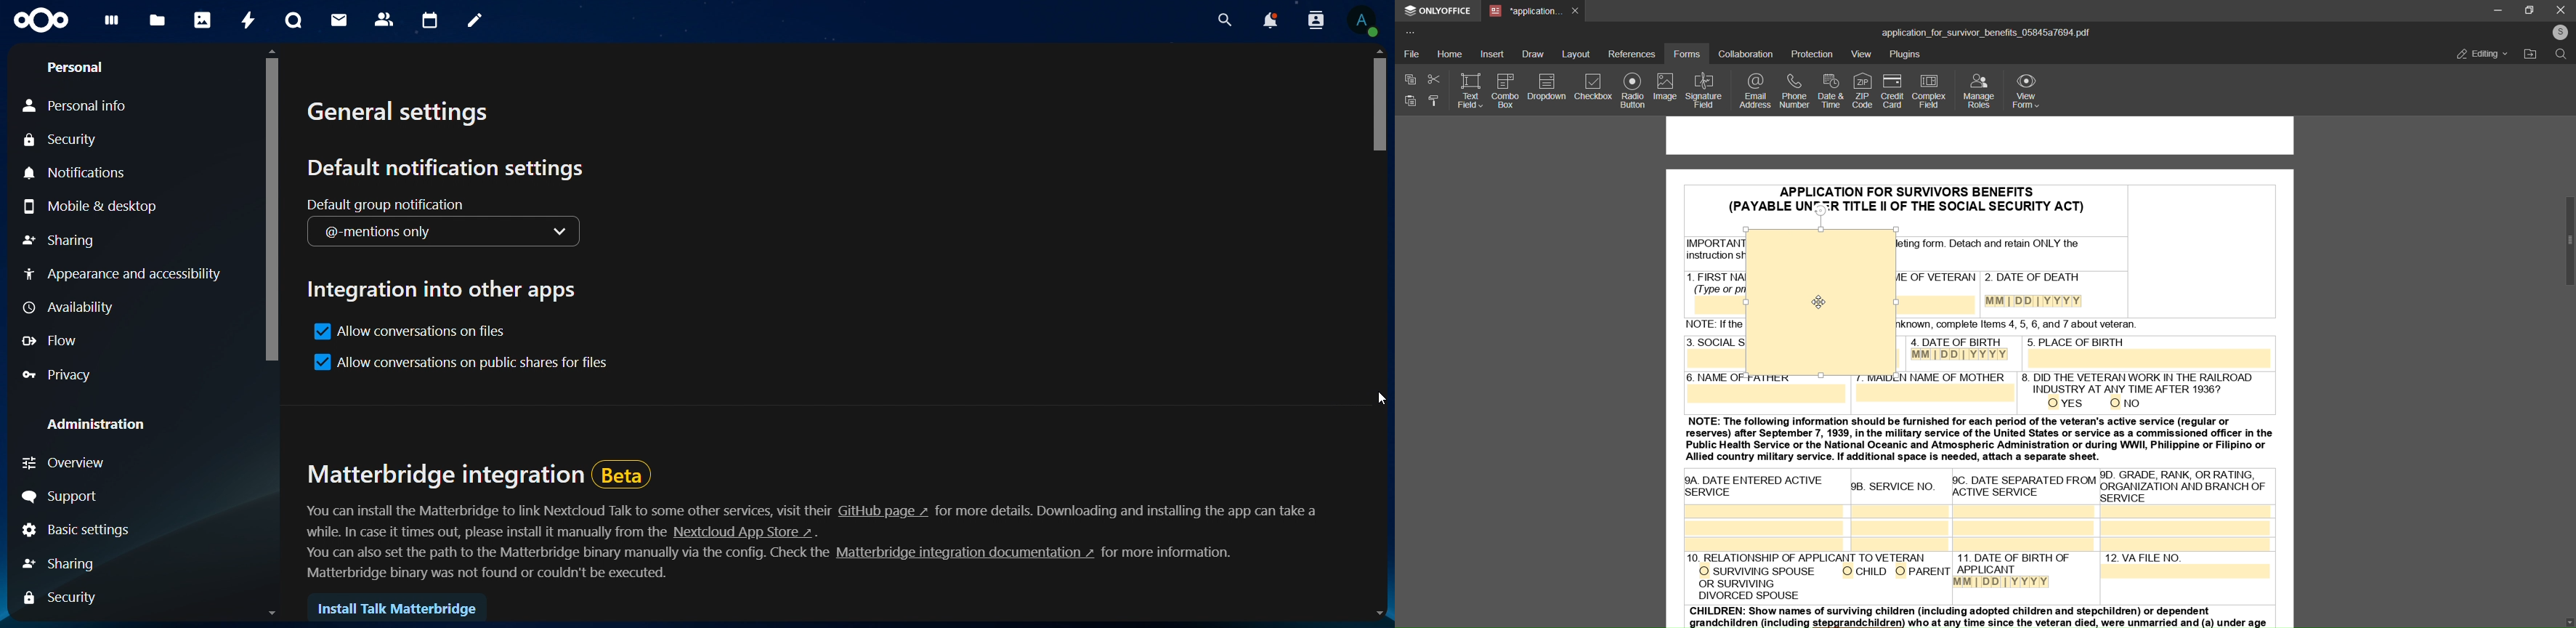 This screenshot has width=2576, height=644. Describe the element at coordinates (60, 243) in the screenshot. I see `Sharing` at that location.